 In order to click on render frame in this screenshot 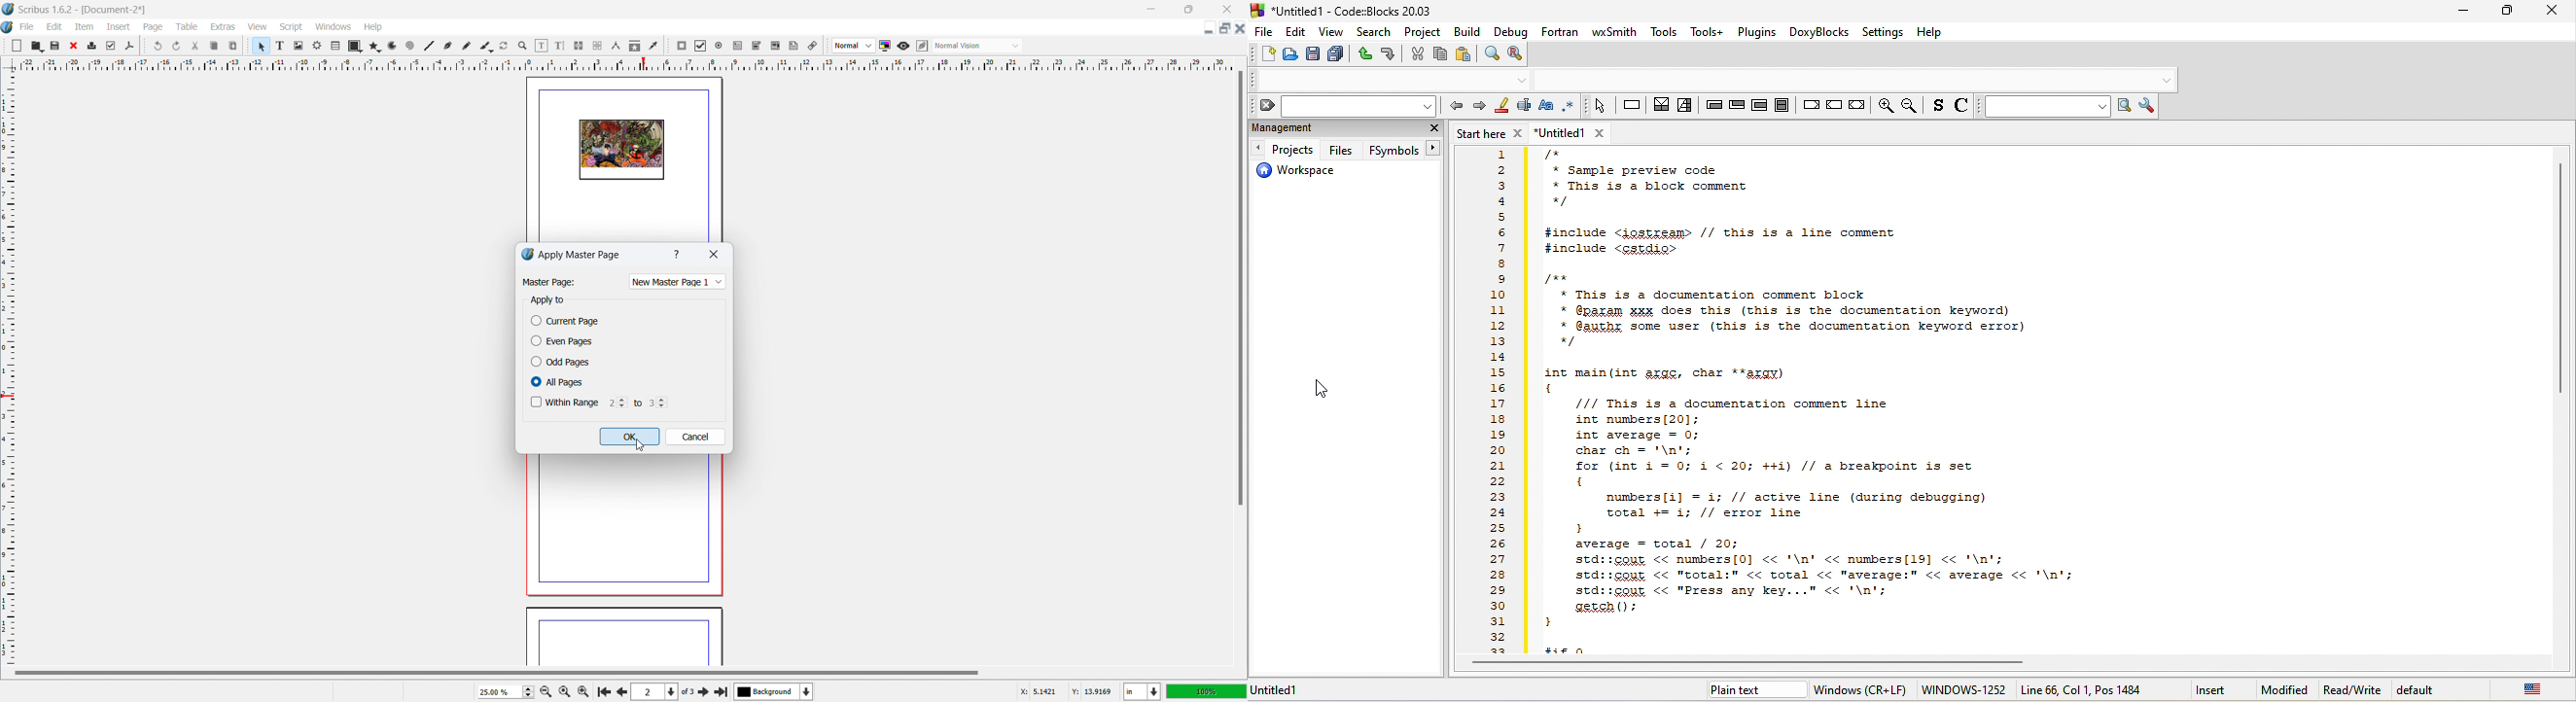, I will do `click(317, 46)`.